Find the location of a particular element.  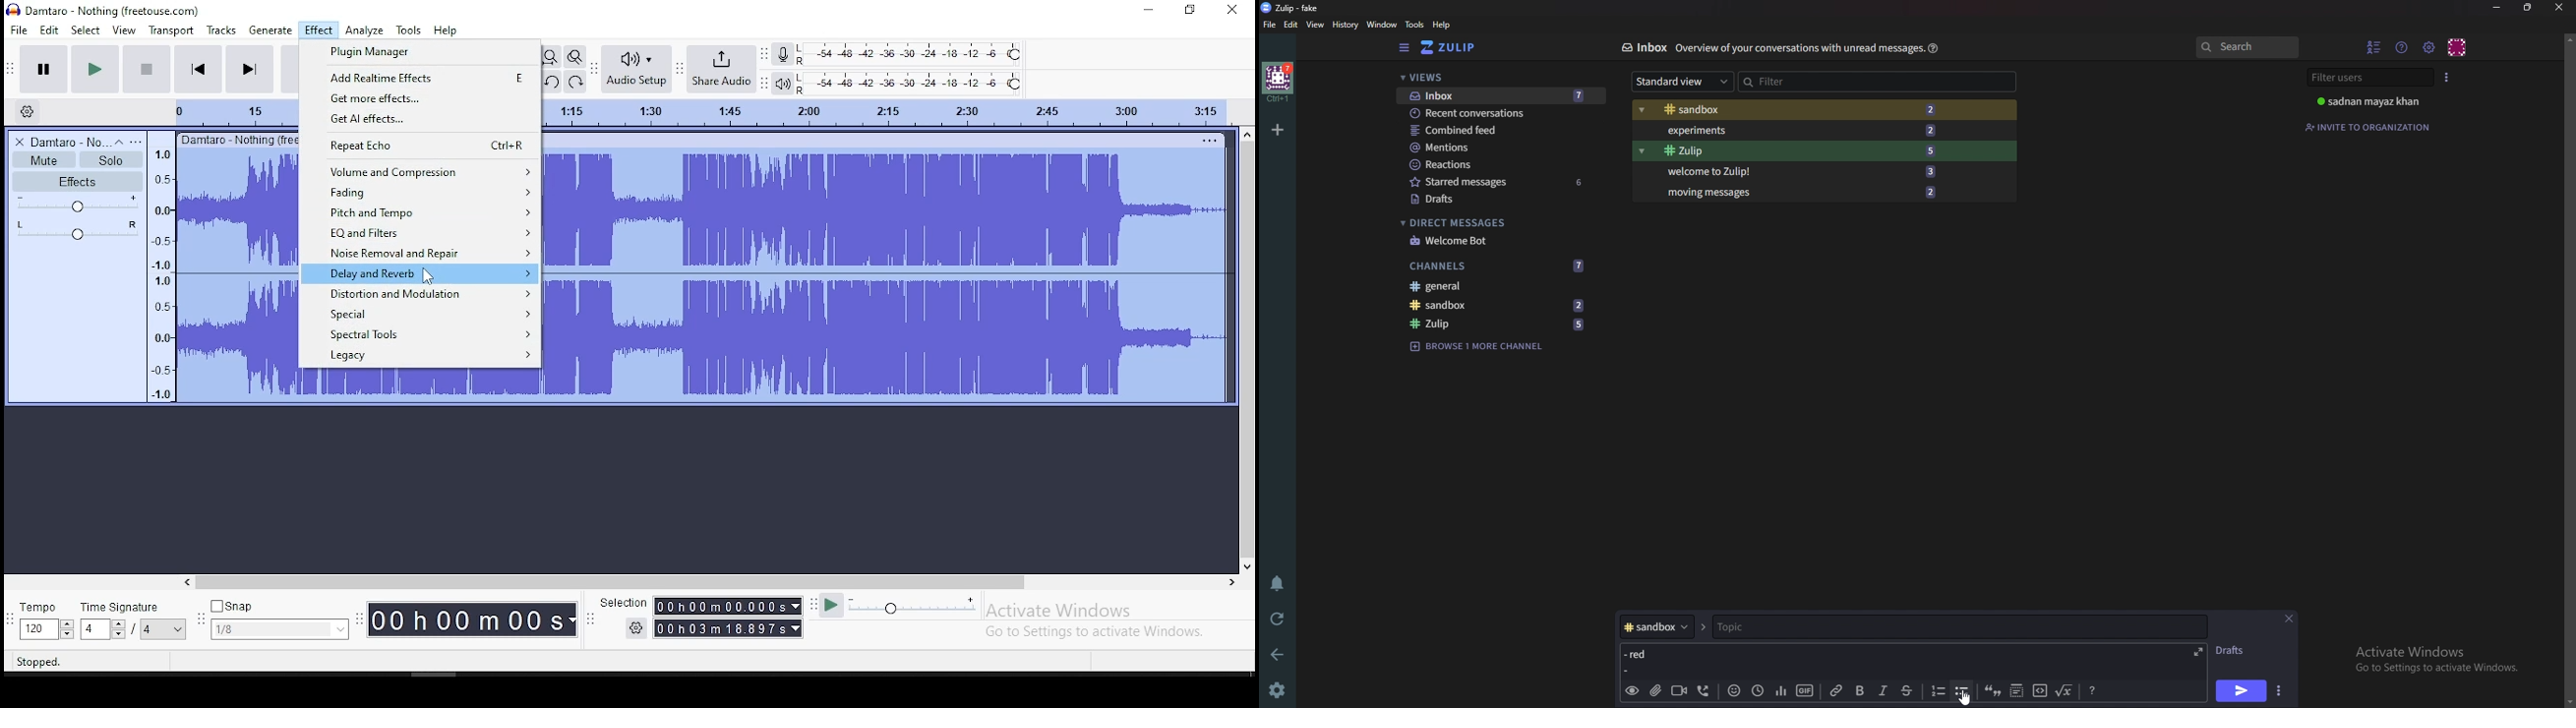

Go to Settings to activate Windows. is located at coordinates (1096, 633).